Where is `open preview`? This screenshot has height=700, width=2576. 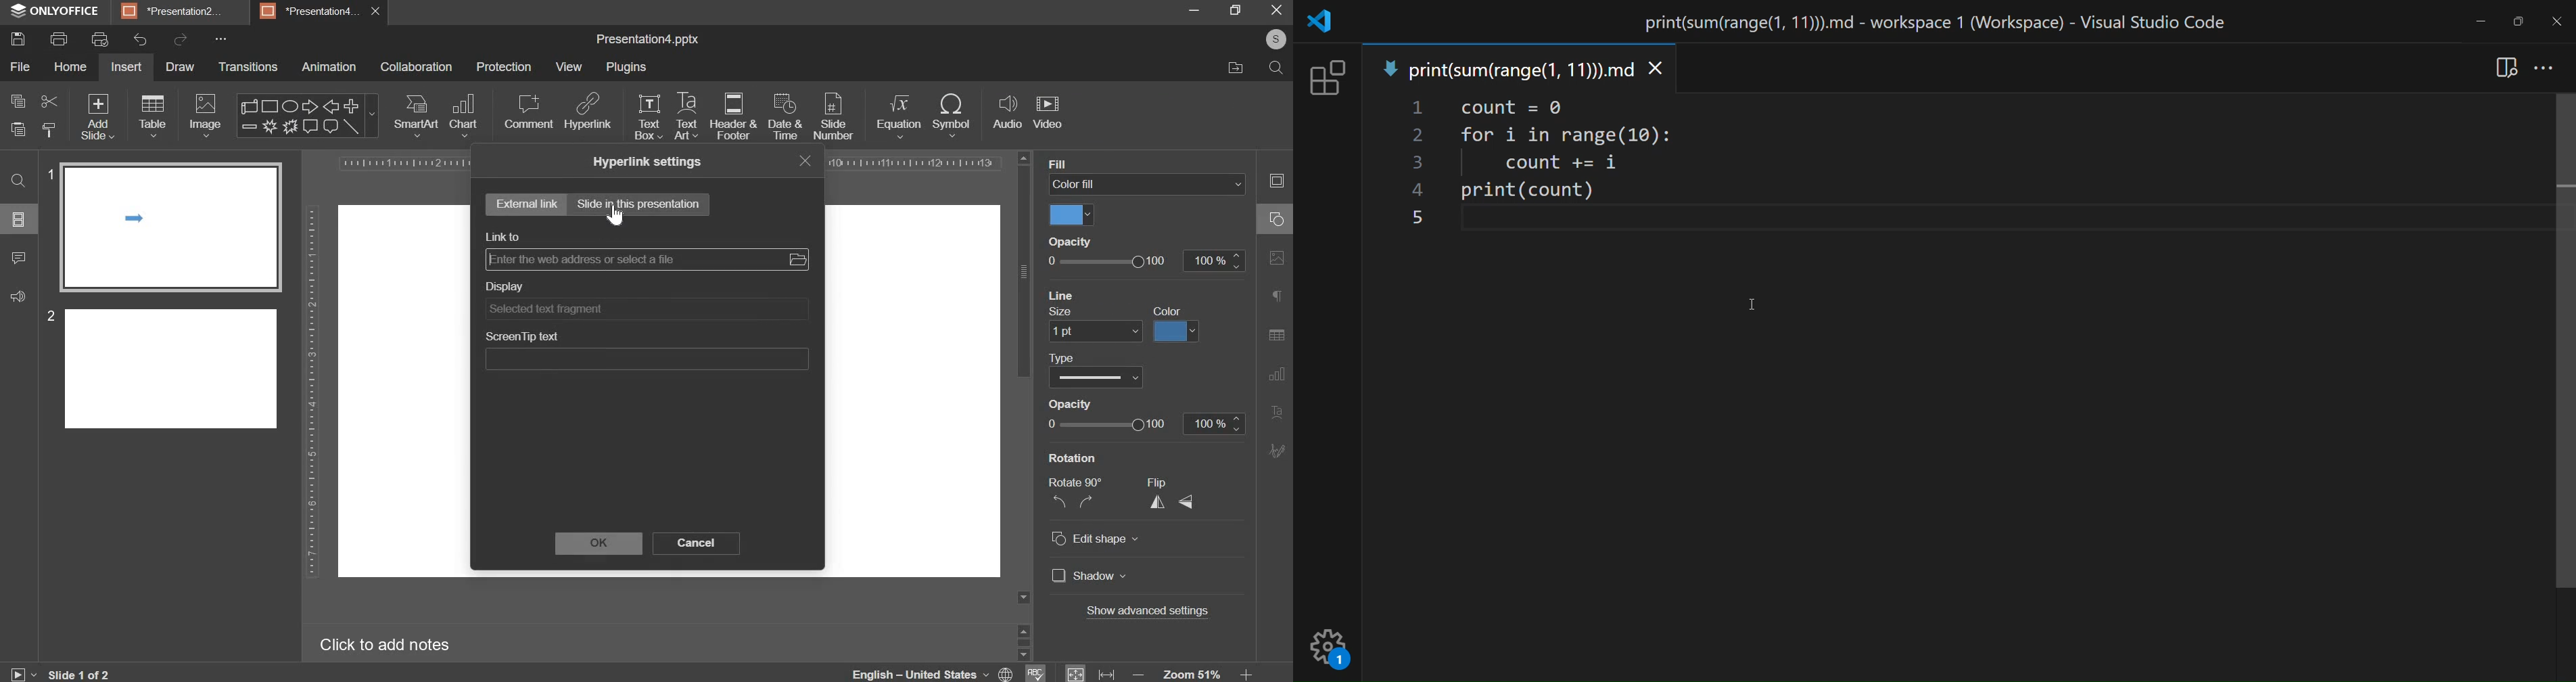
open preview is located at coordinates (2507, 66).